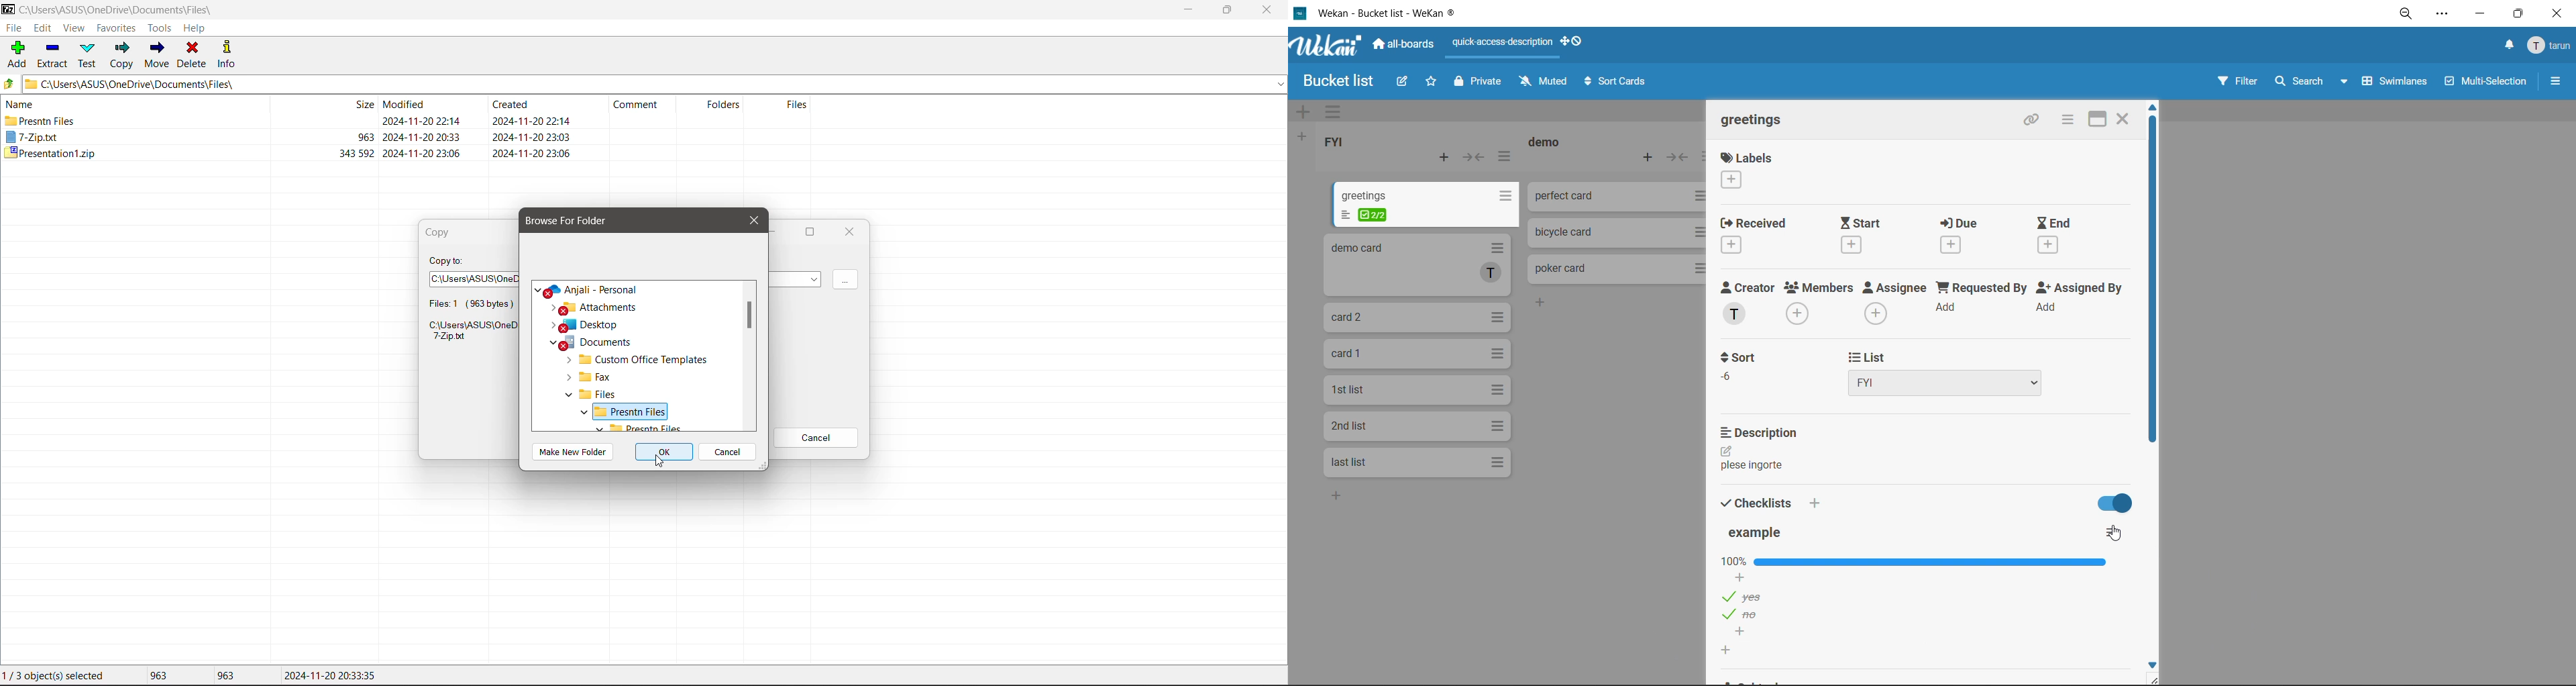 This screenshot has height=700, width=2576. Describe the element at coordinates (818, 438) in the screenshot. I see `Cancel` at that location.